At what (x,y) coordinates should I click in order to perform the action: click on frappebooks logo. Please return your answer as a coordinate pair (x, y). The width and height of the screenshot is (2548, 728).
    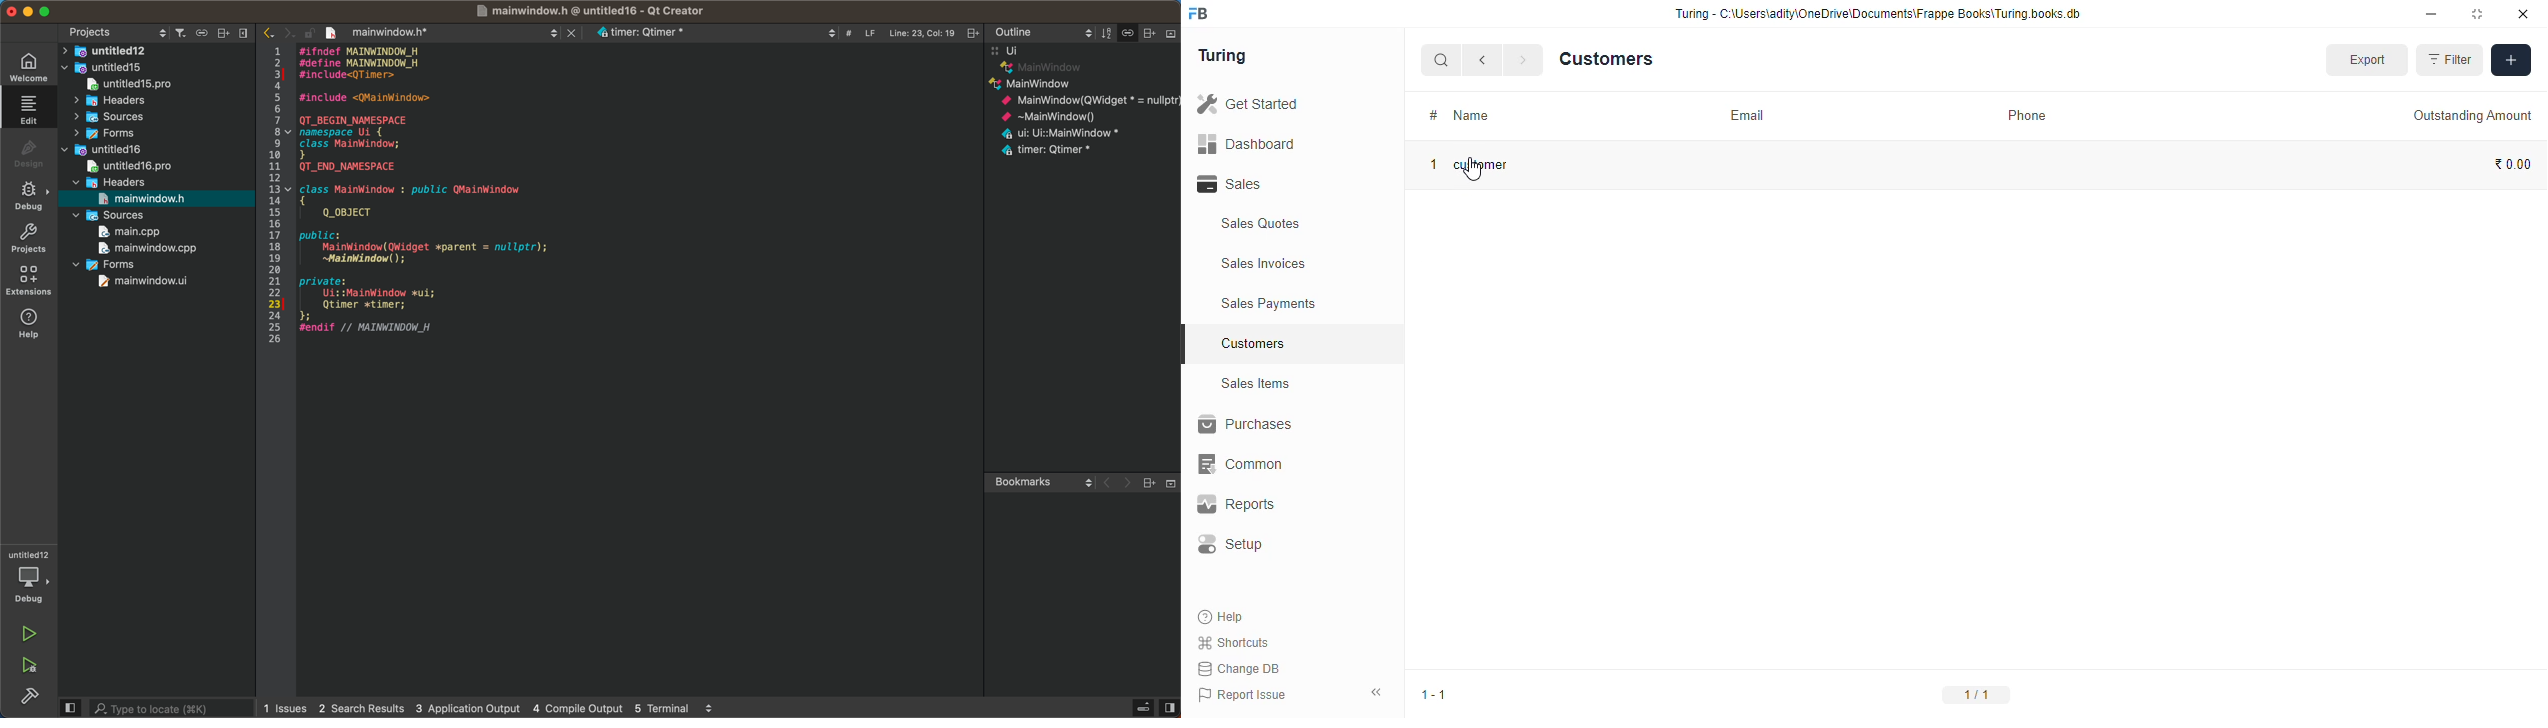
    Looking at the image, I should click on (1204, 15).